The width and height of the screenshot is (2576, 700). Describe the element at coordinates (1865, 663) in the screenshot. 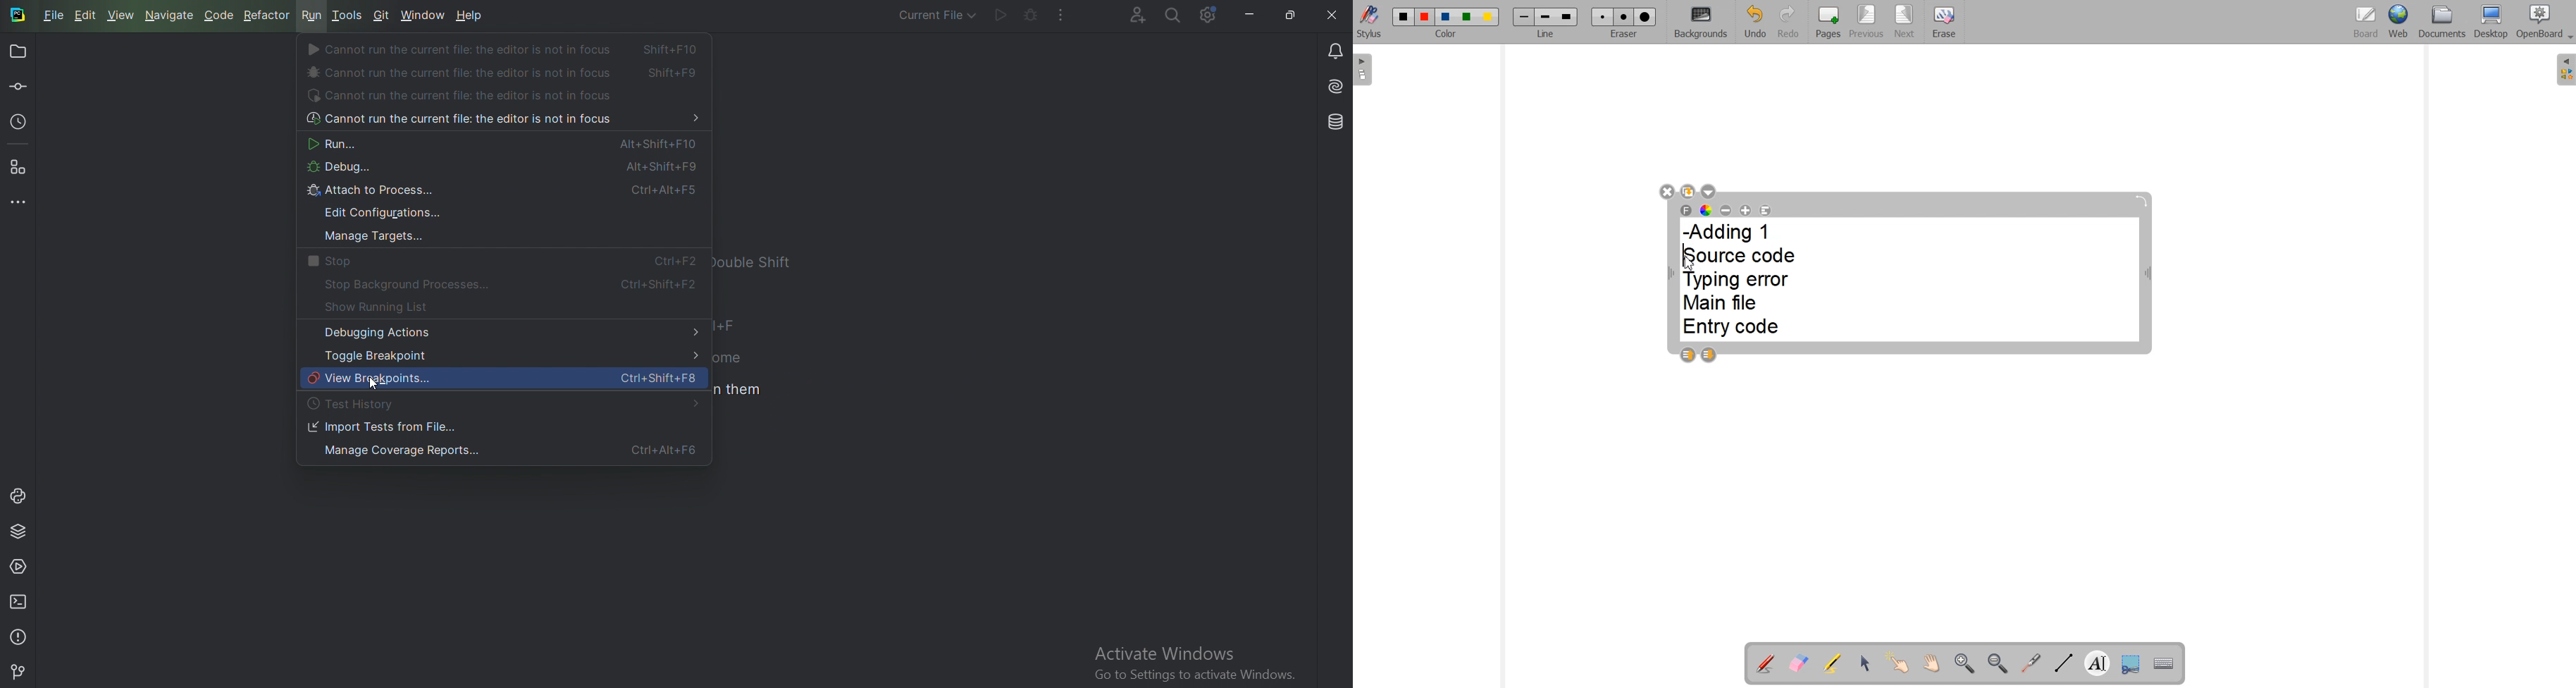

I see `Select and modify objects` at that location.